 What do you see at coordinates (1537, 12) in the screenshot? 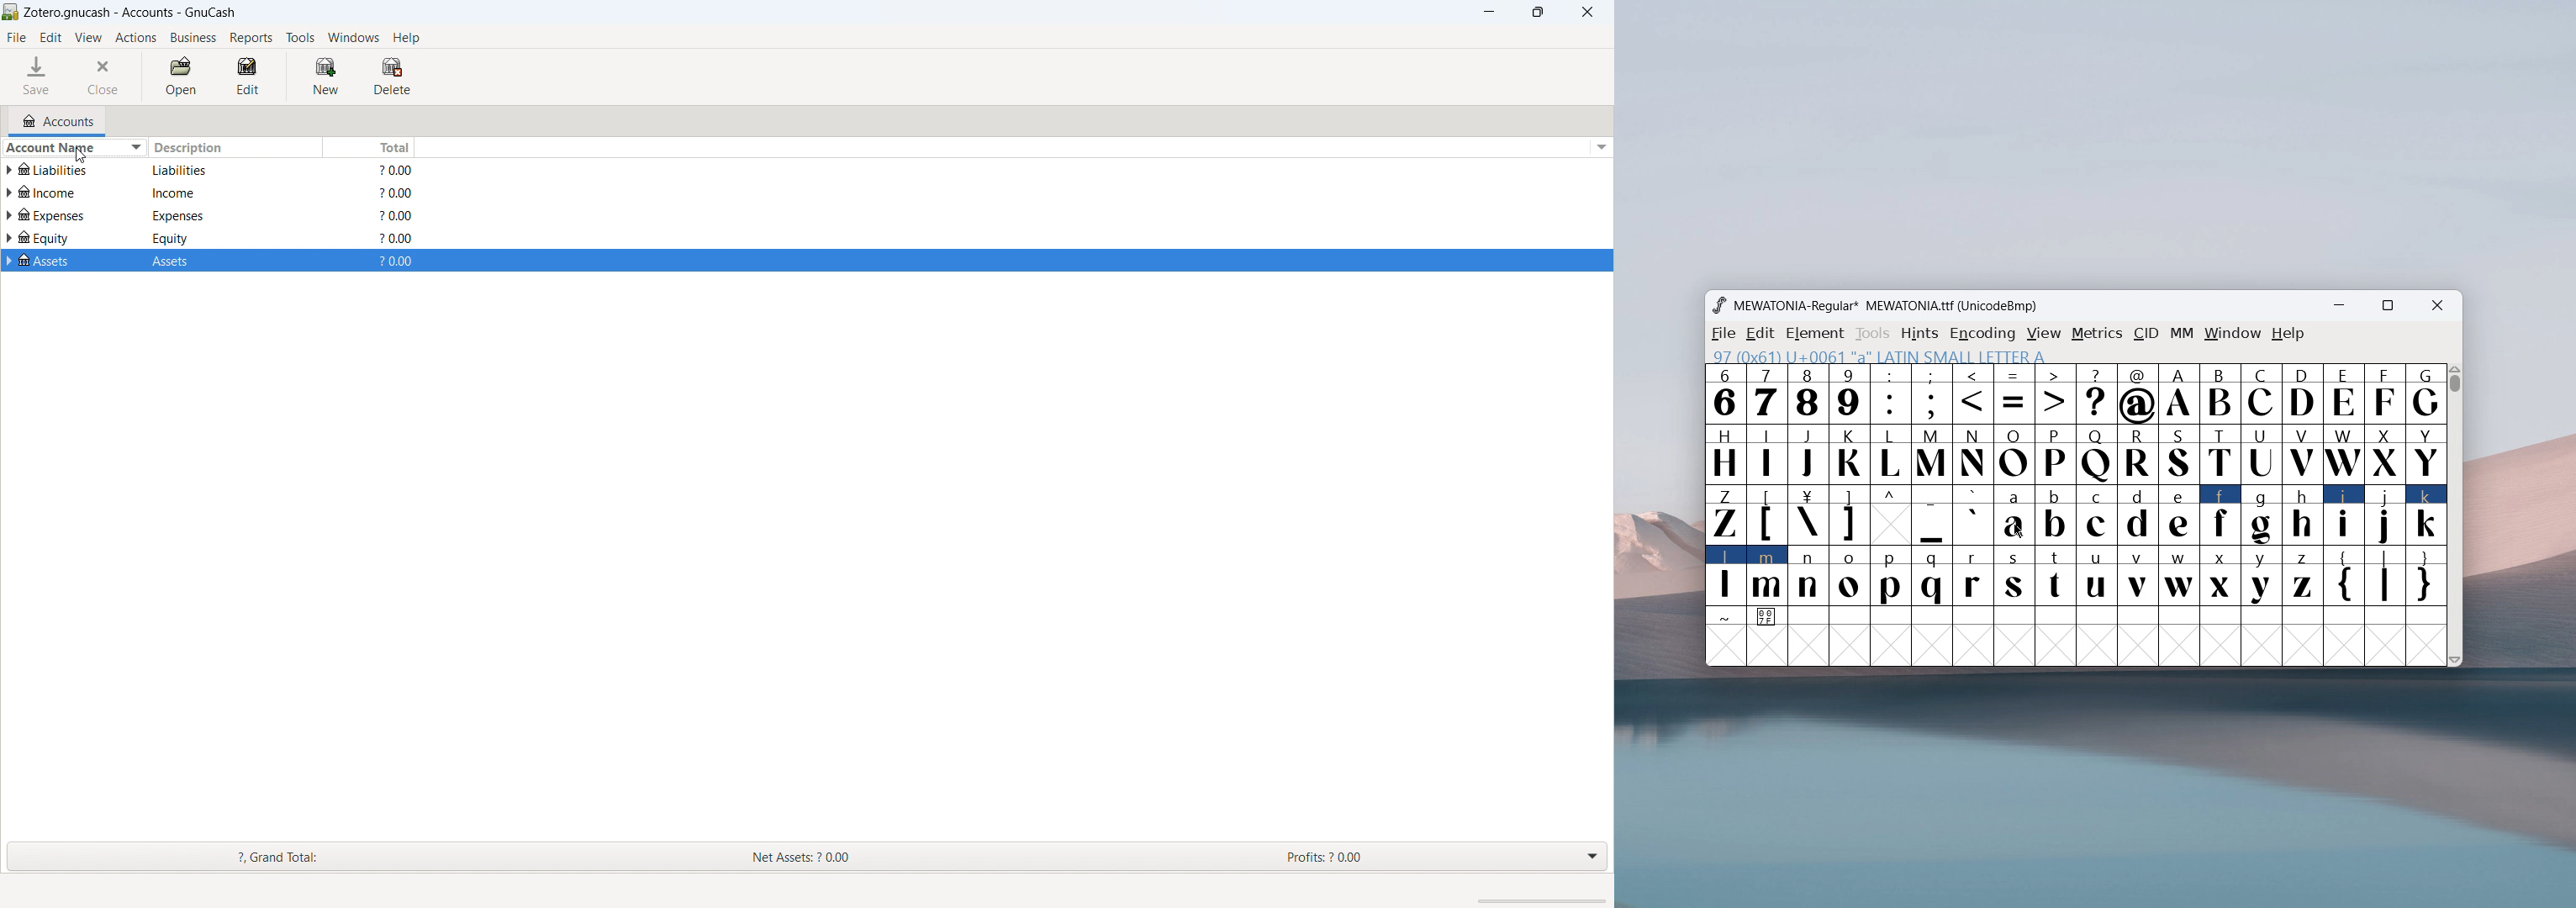
I see `maximize` at bounding box center [1537, 12].